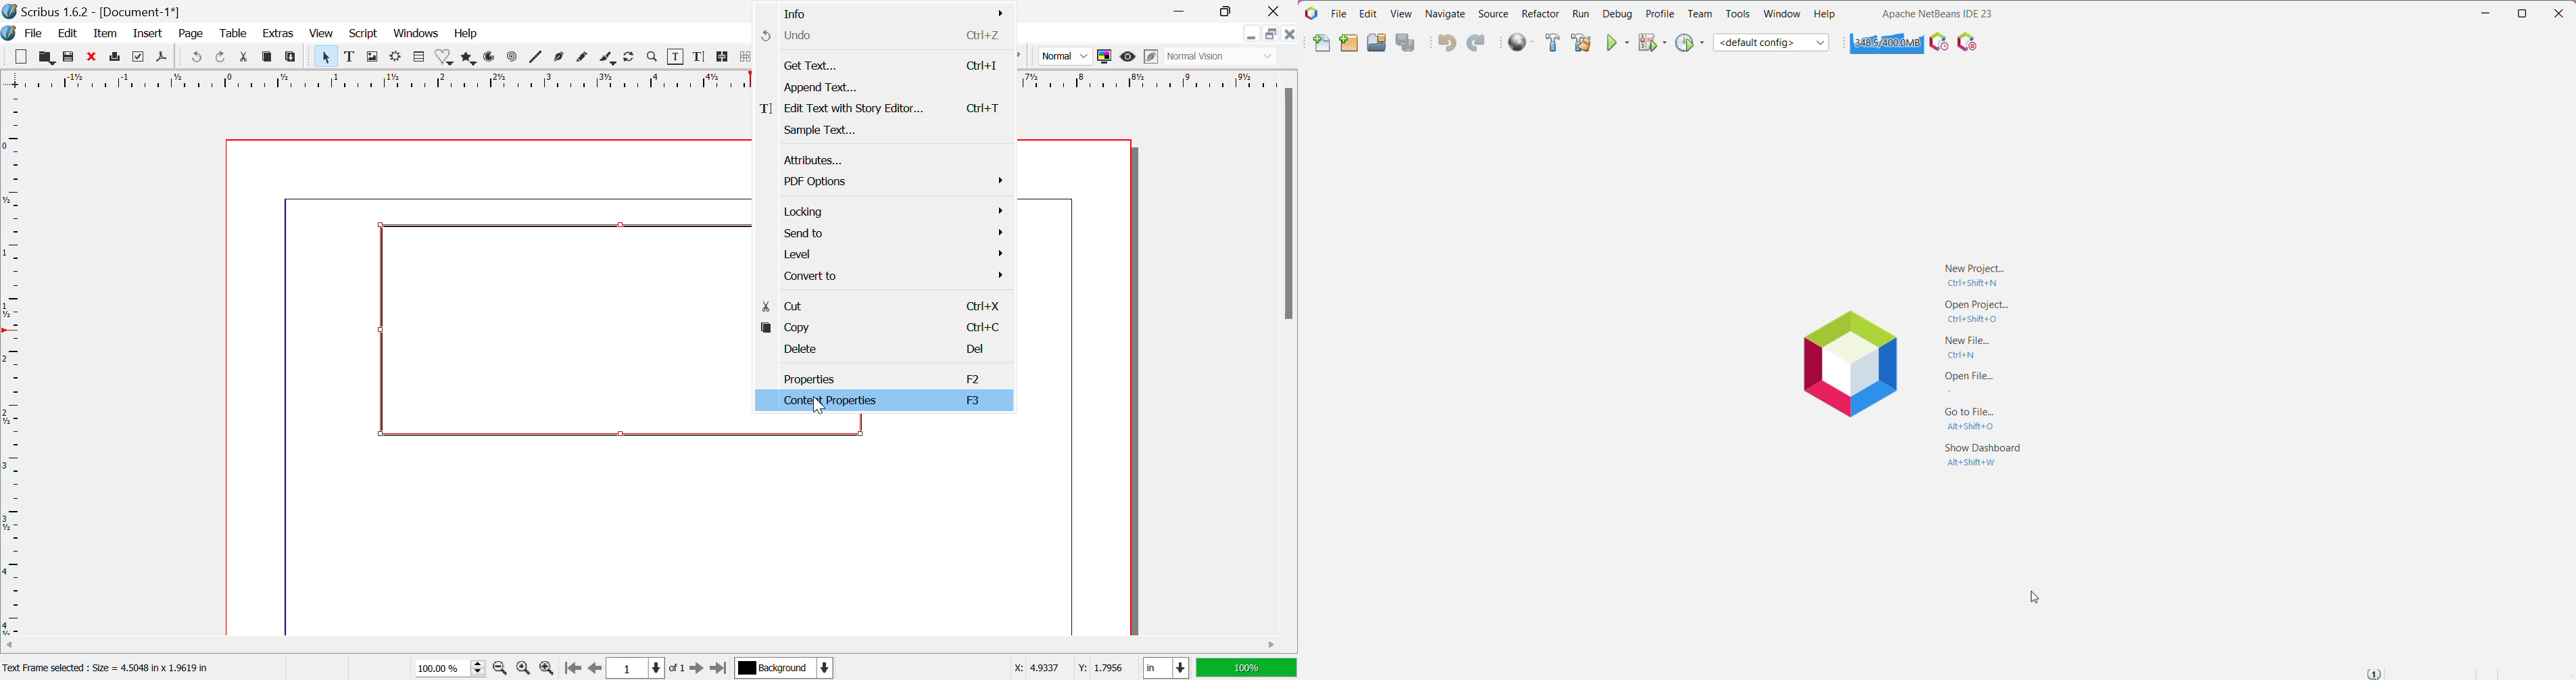  Describe the element at coordinates (291, 58) in the screenshot. I see `Paste` at that location.